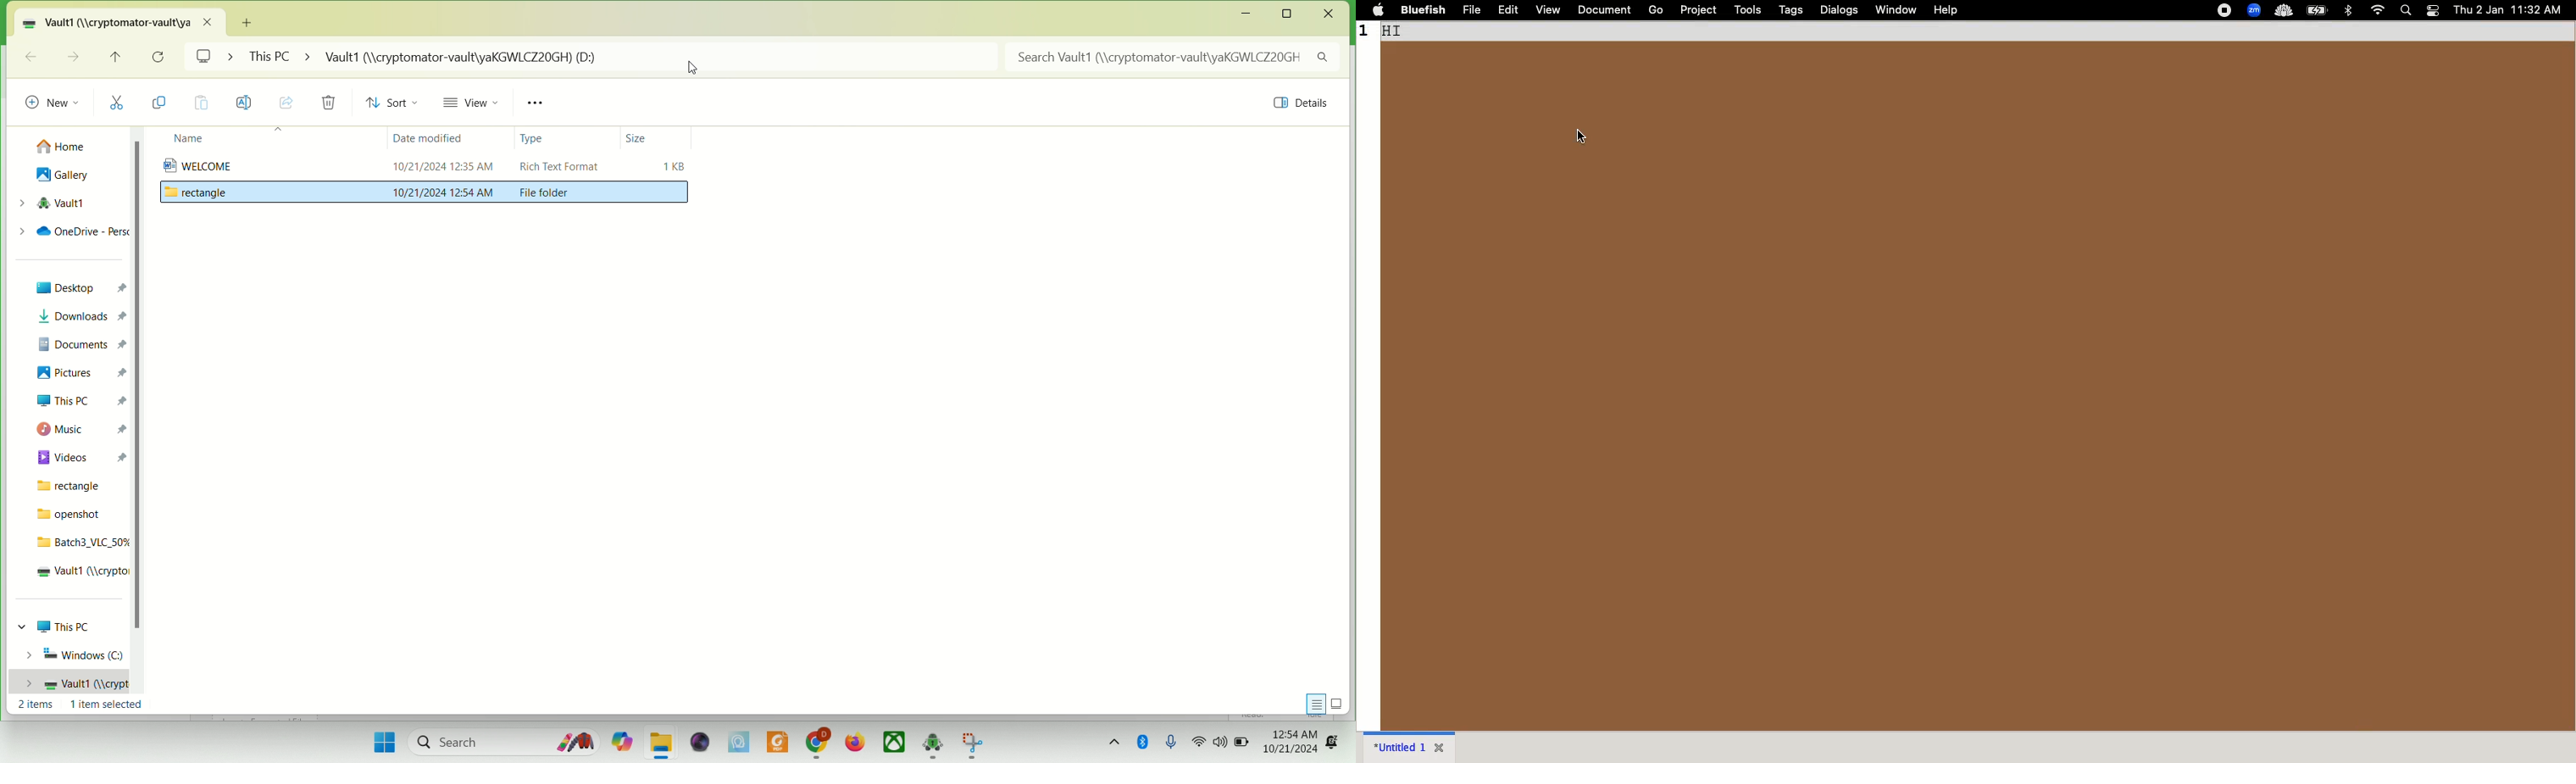 Image resolution: width=2576 pixels, height=784 pixels. What do you see at coordinates (1897, 9) in the screenshot?
I see `window` at bounding box center [1897, 9].